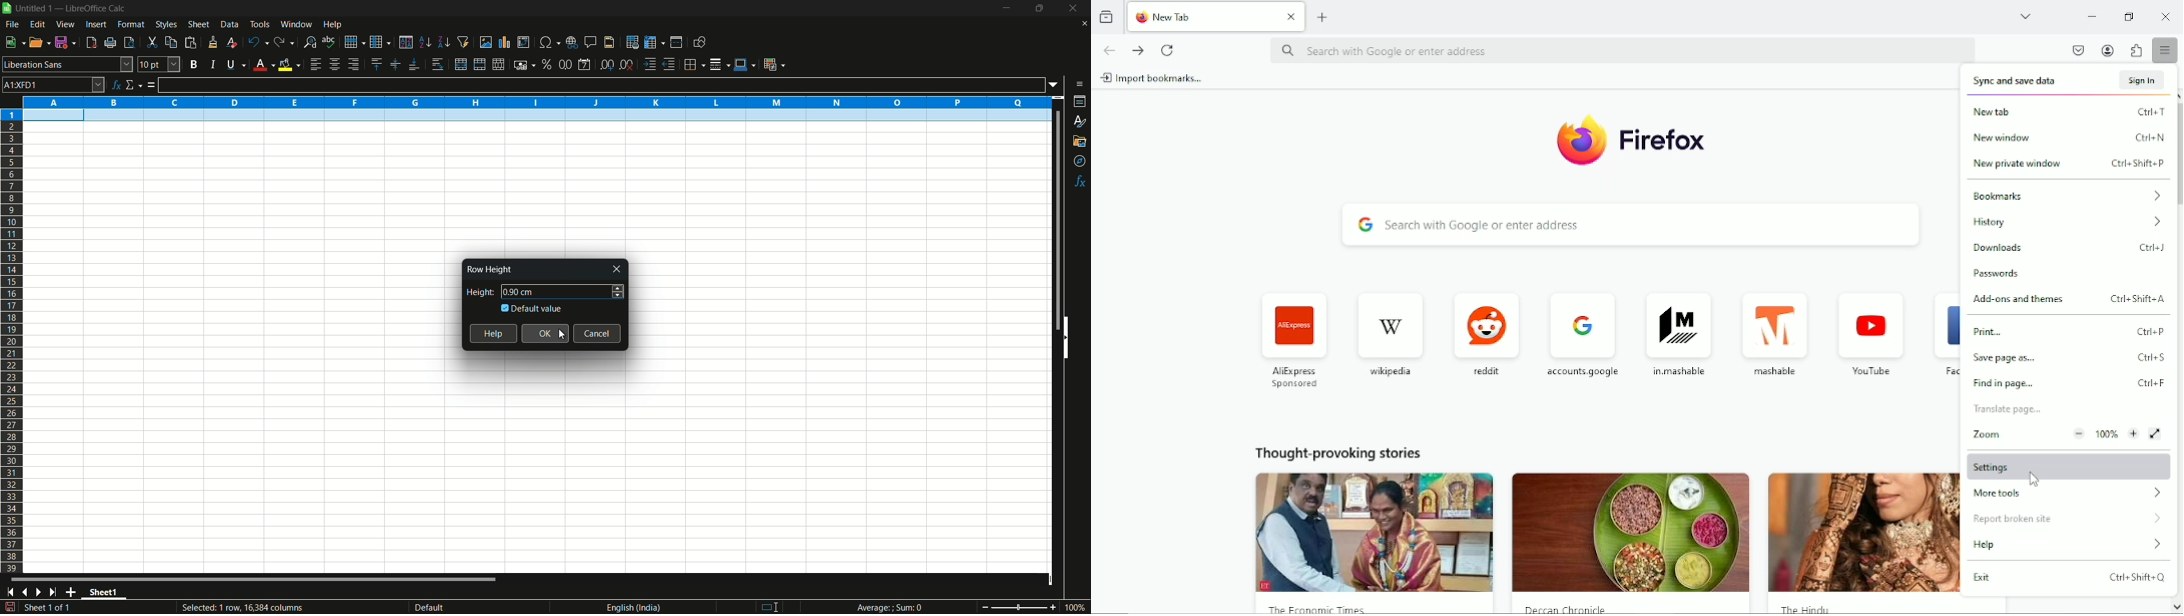 The image size is (2184, 616). I want to click on zoom slider, so click(1019, 607).